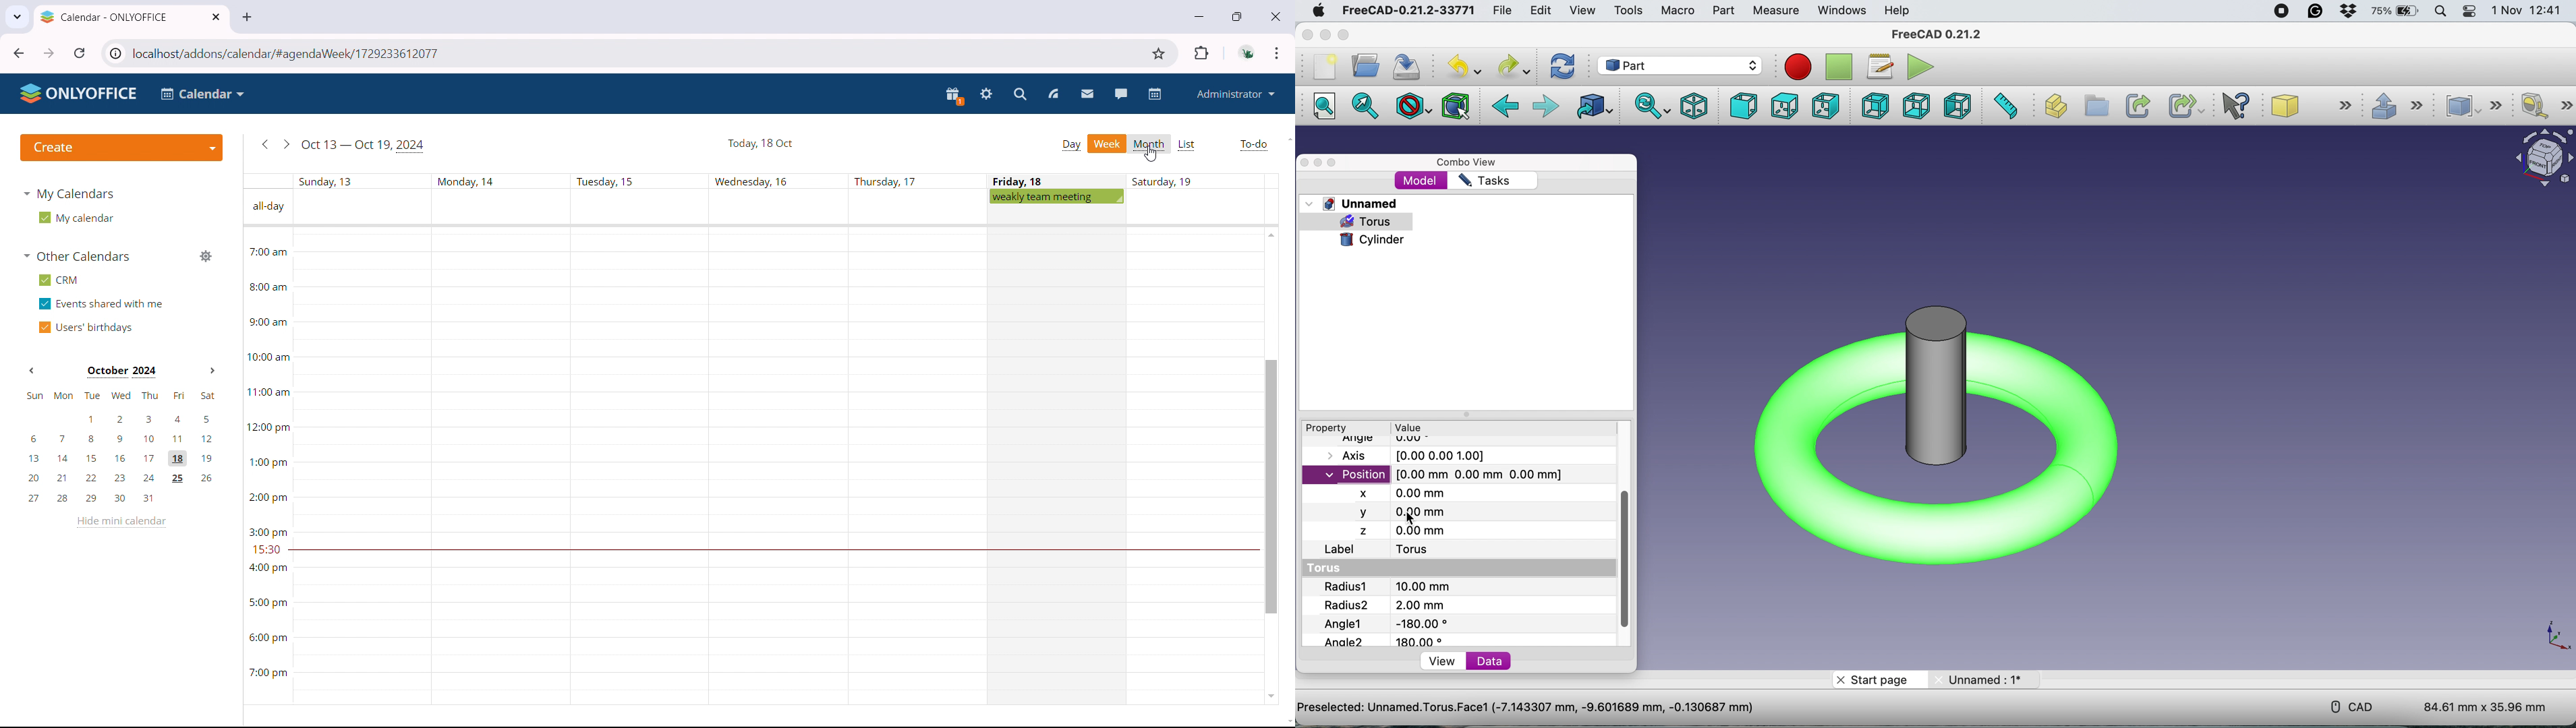 The width and height of the screenshot is (2576, 728). I want to click on left, so click(1956, 107).